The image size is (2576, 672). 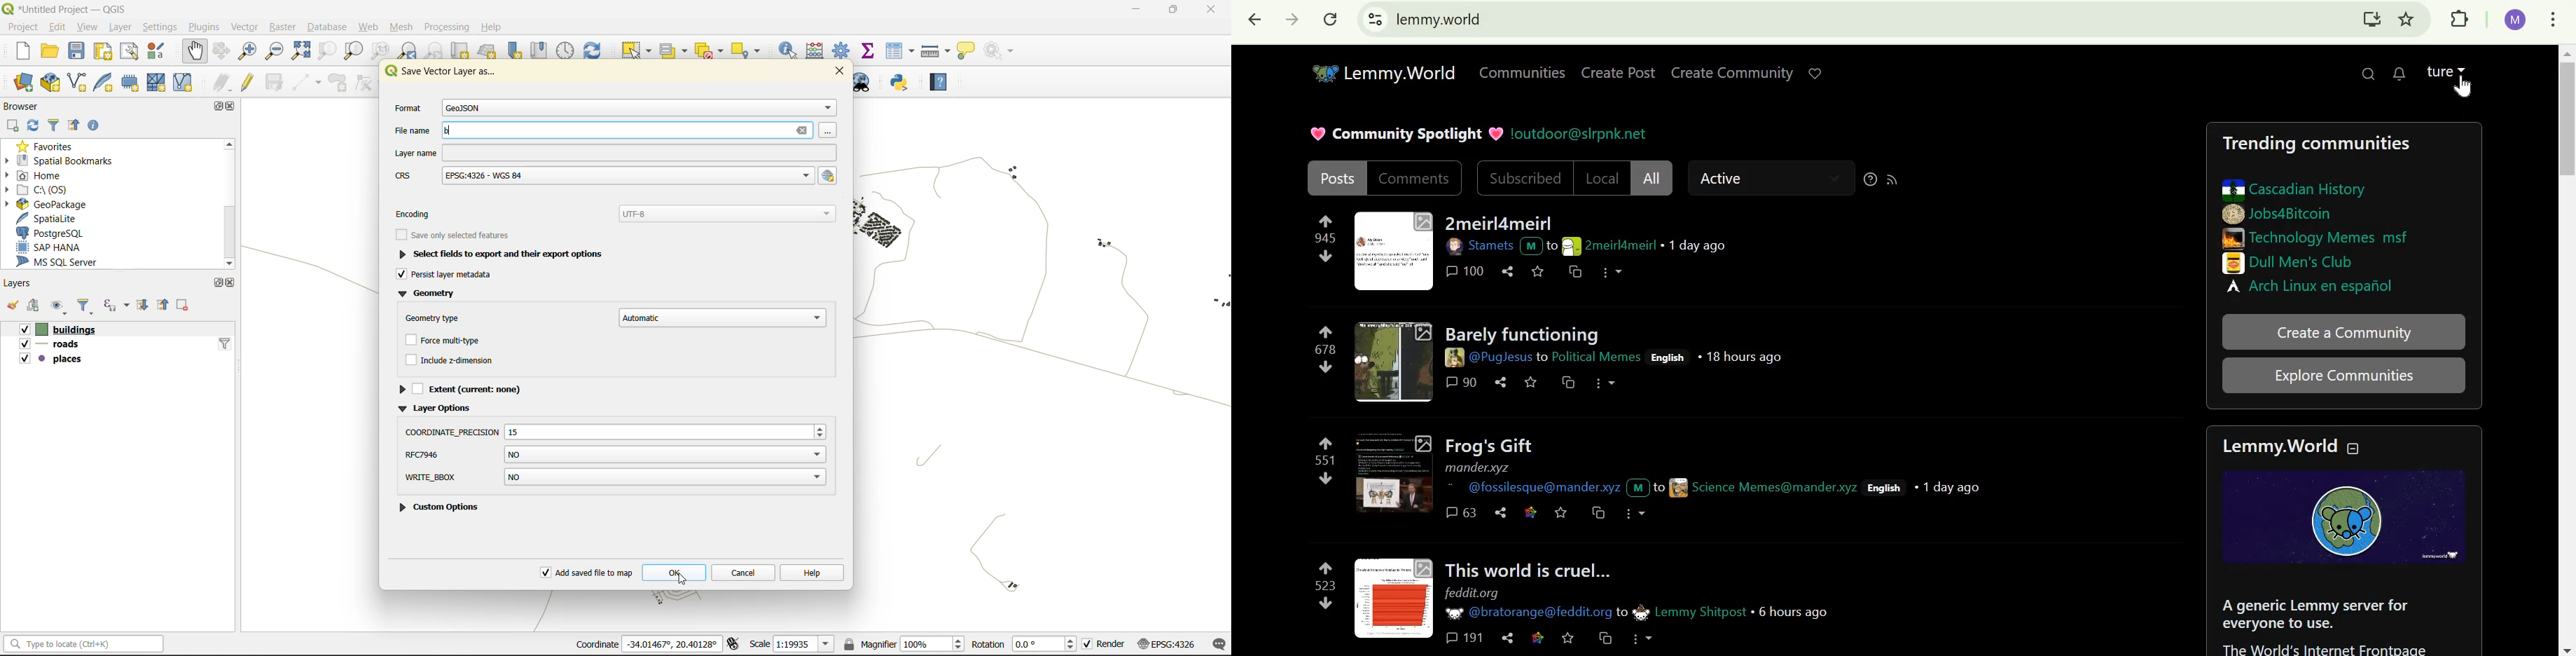 I want to click on 678 points, so click(x=1324, y=349).